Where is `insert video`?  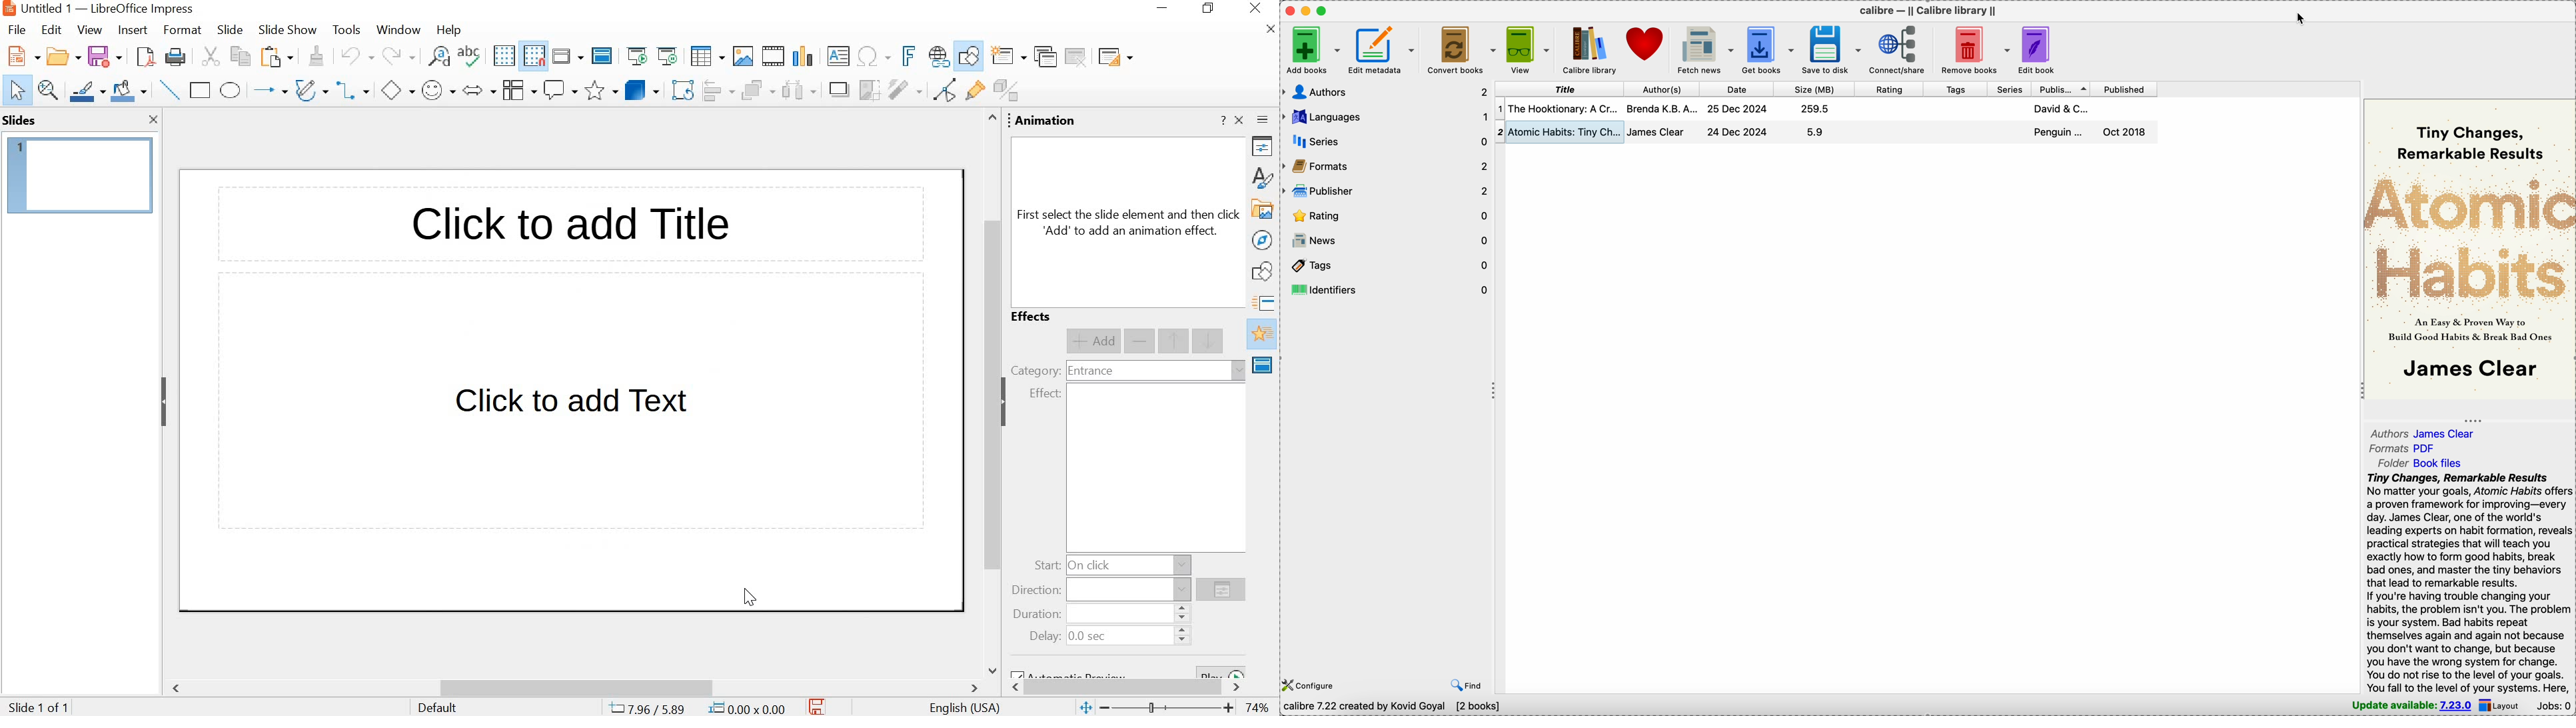
insert video is located at coordinates (774, 56).